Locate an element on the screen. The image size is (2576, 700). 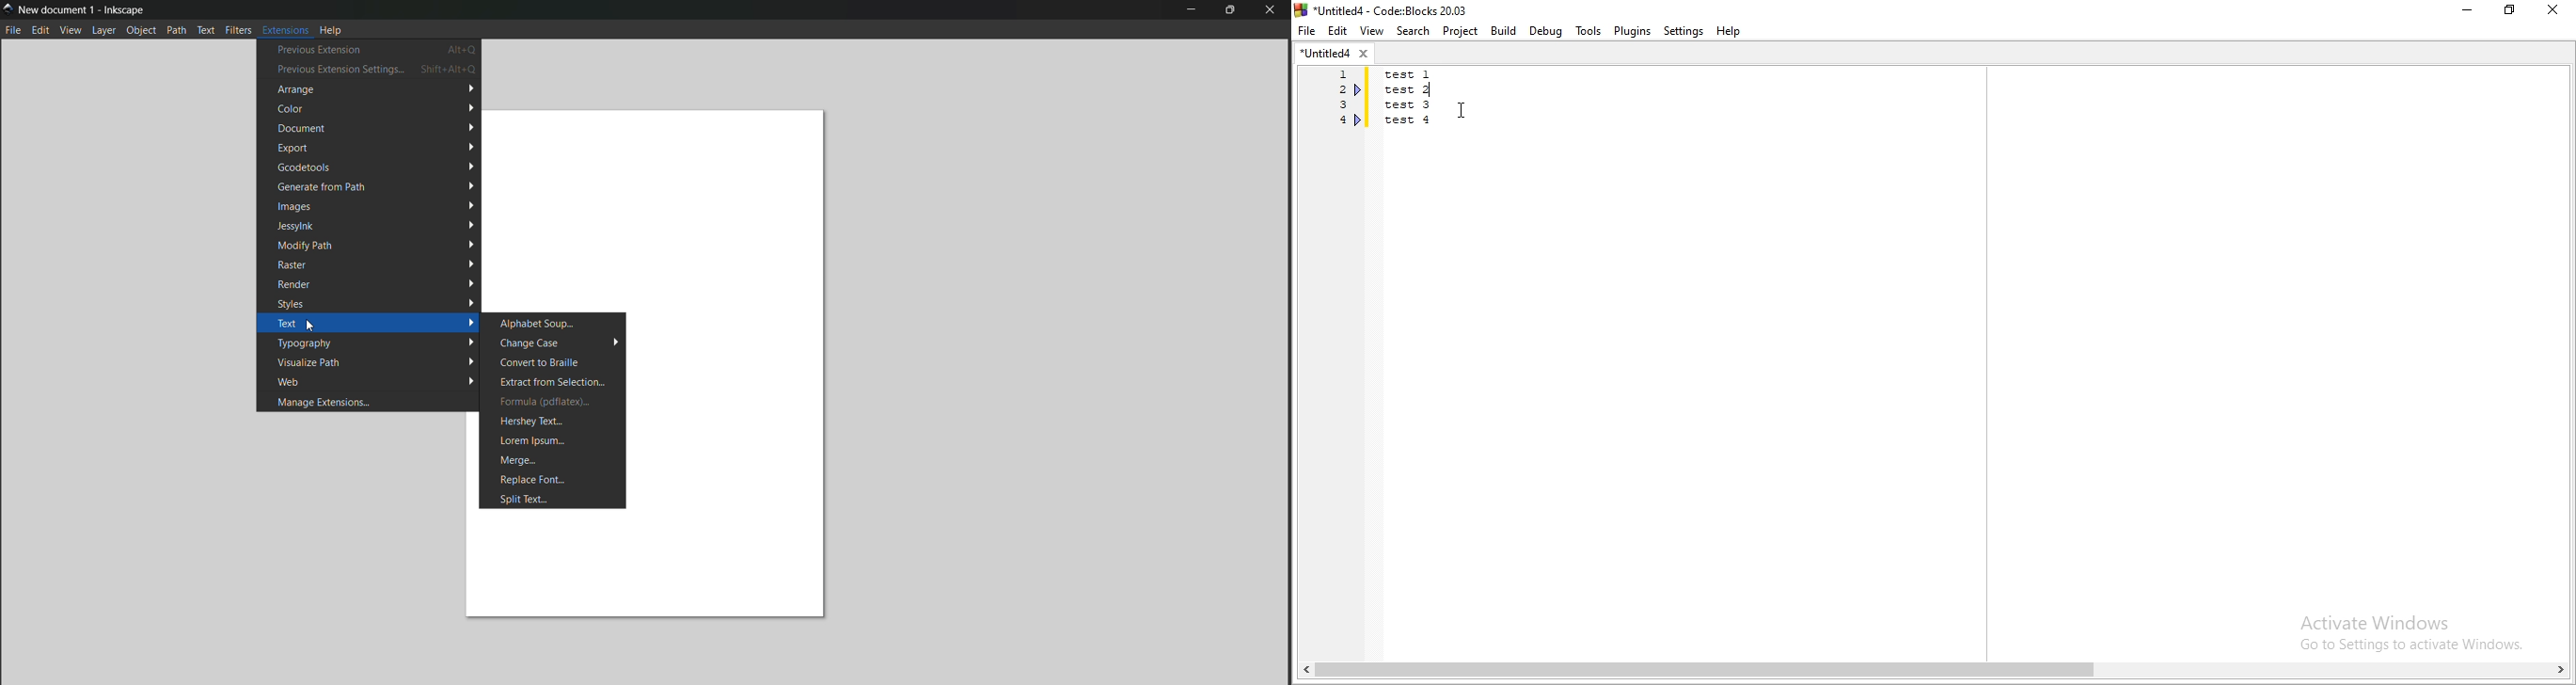
Debug  is located at coordinates (1547, 31).